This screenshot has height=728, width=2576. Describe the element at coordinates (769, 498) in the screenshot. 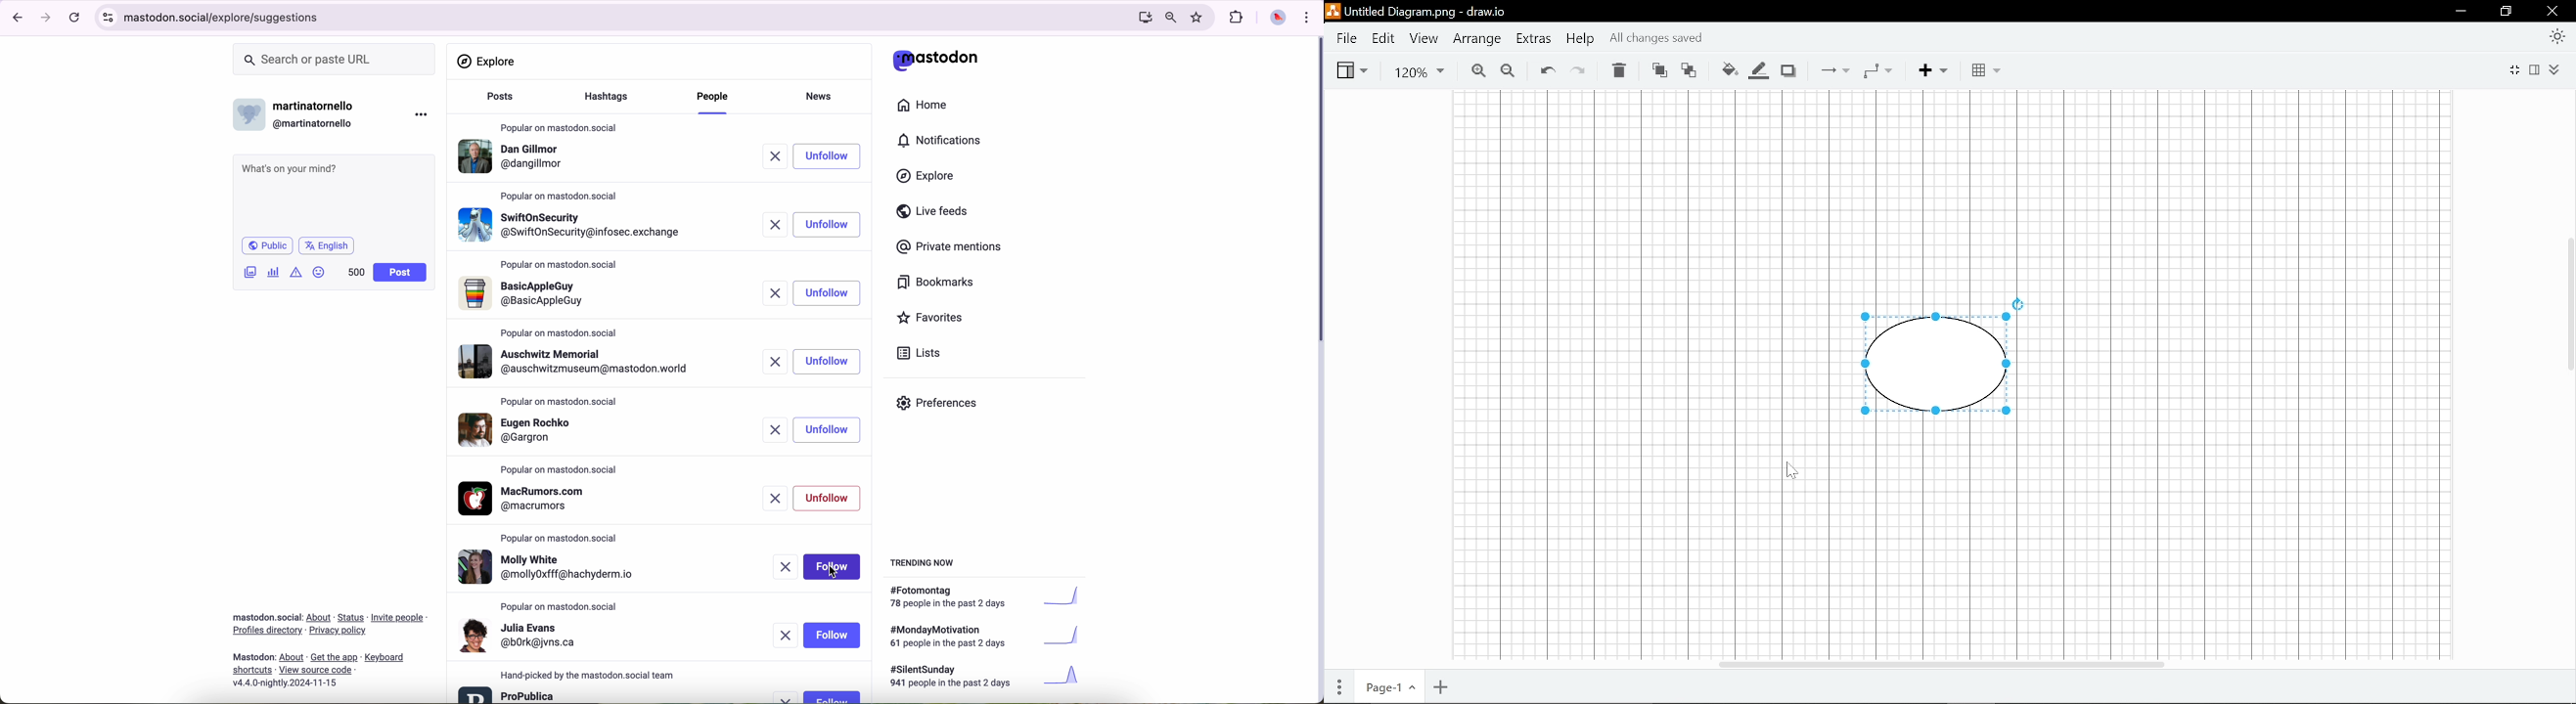

I see `remove` at that location.